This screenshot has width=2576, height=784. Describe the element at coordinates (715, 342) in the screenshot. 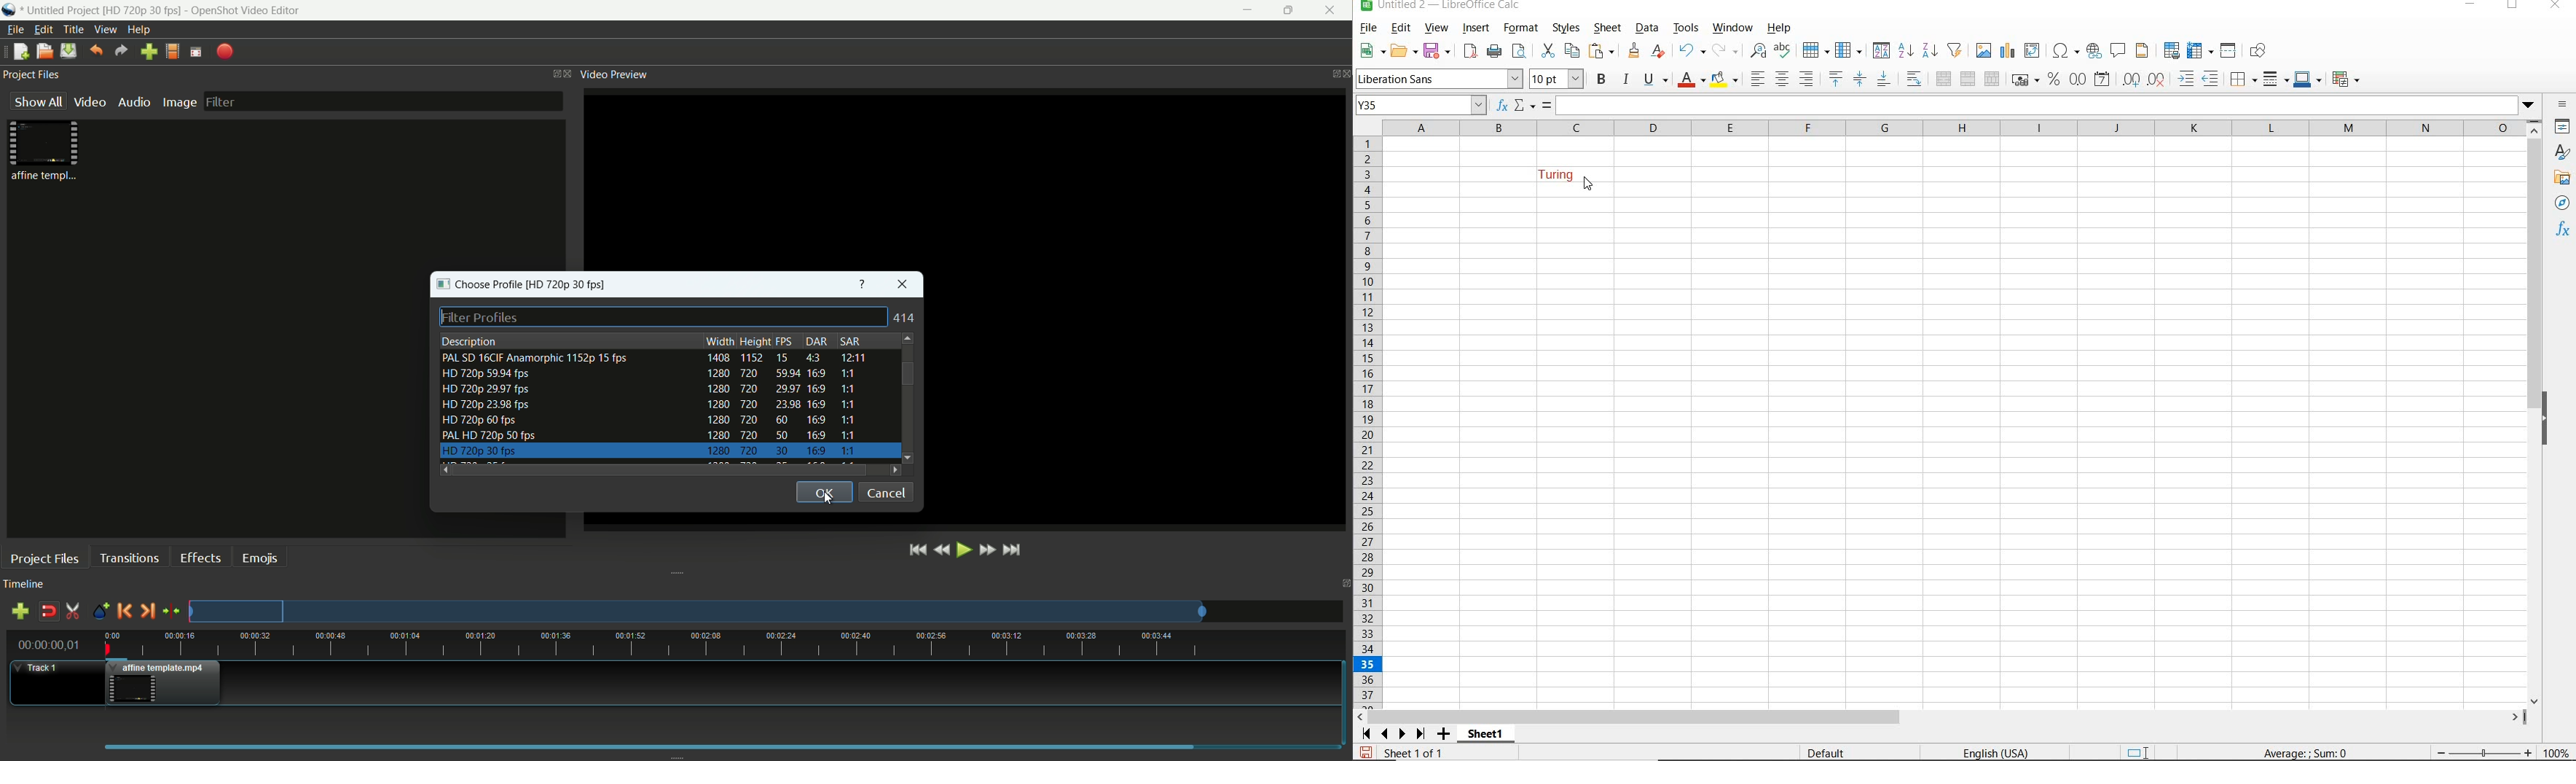

I see `width` at that location.